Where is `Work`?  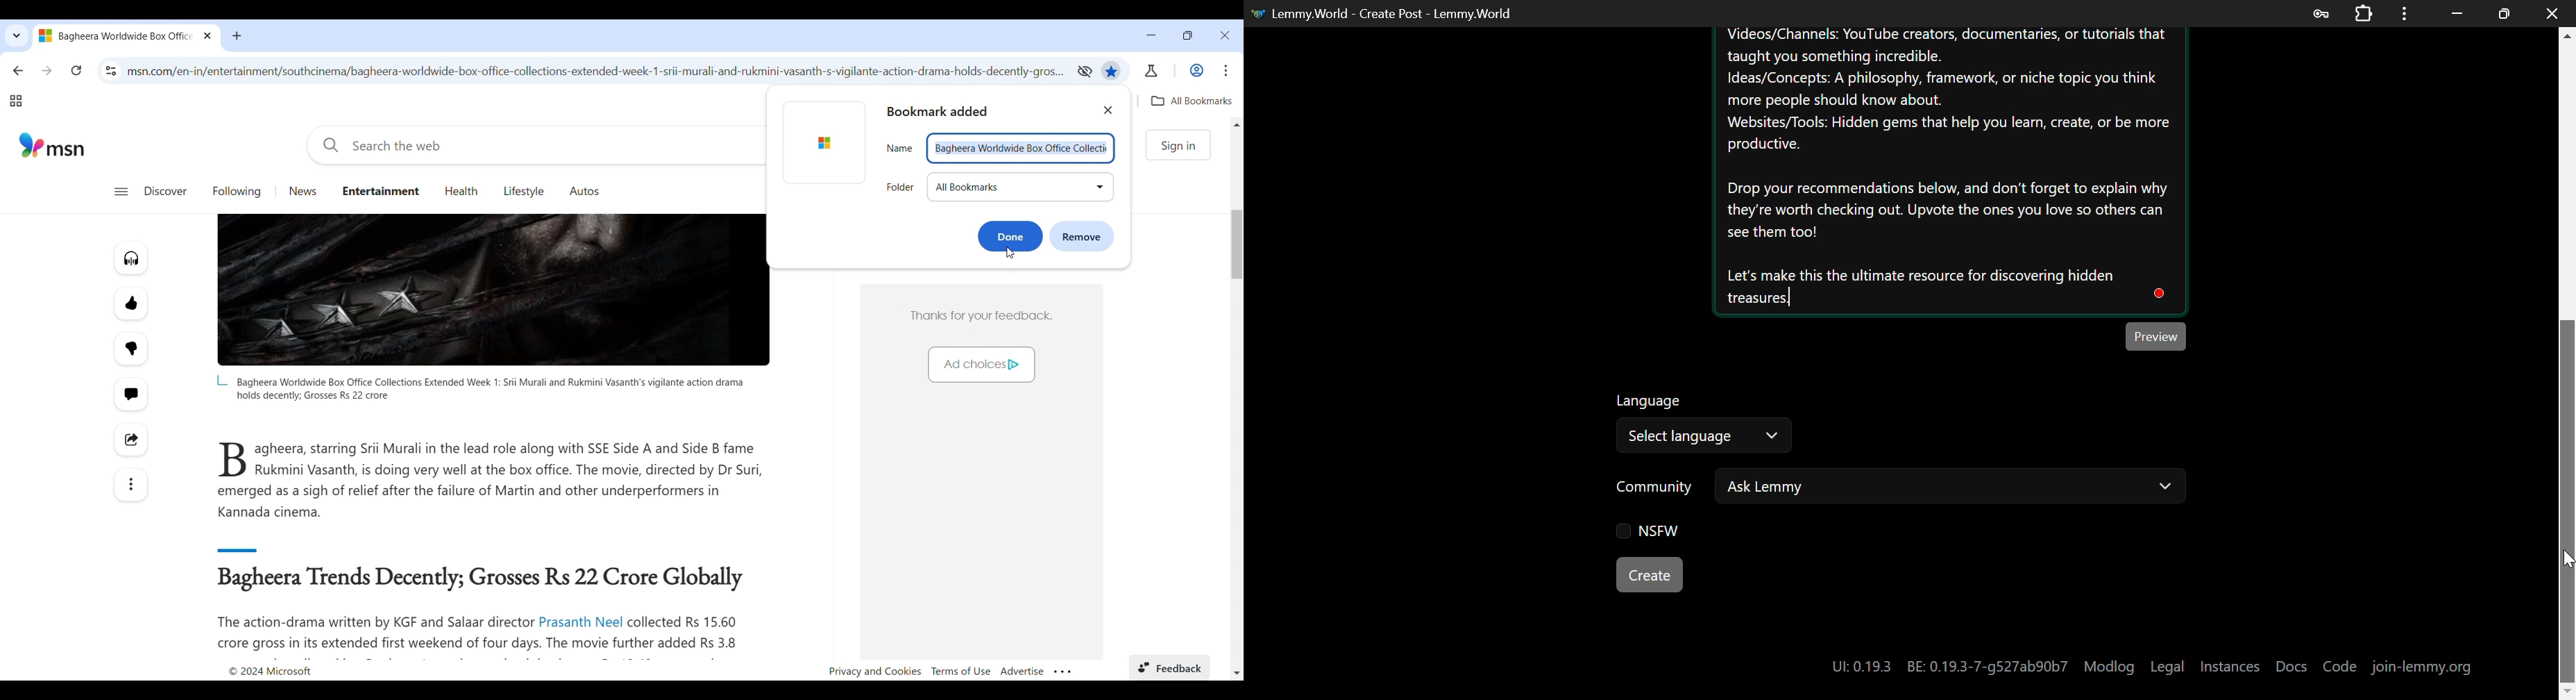 Work is located at coordinates (1196, 71).